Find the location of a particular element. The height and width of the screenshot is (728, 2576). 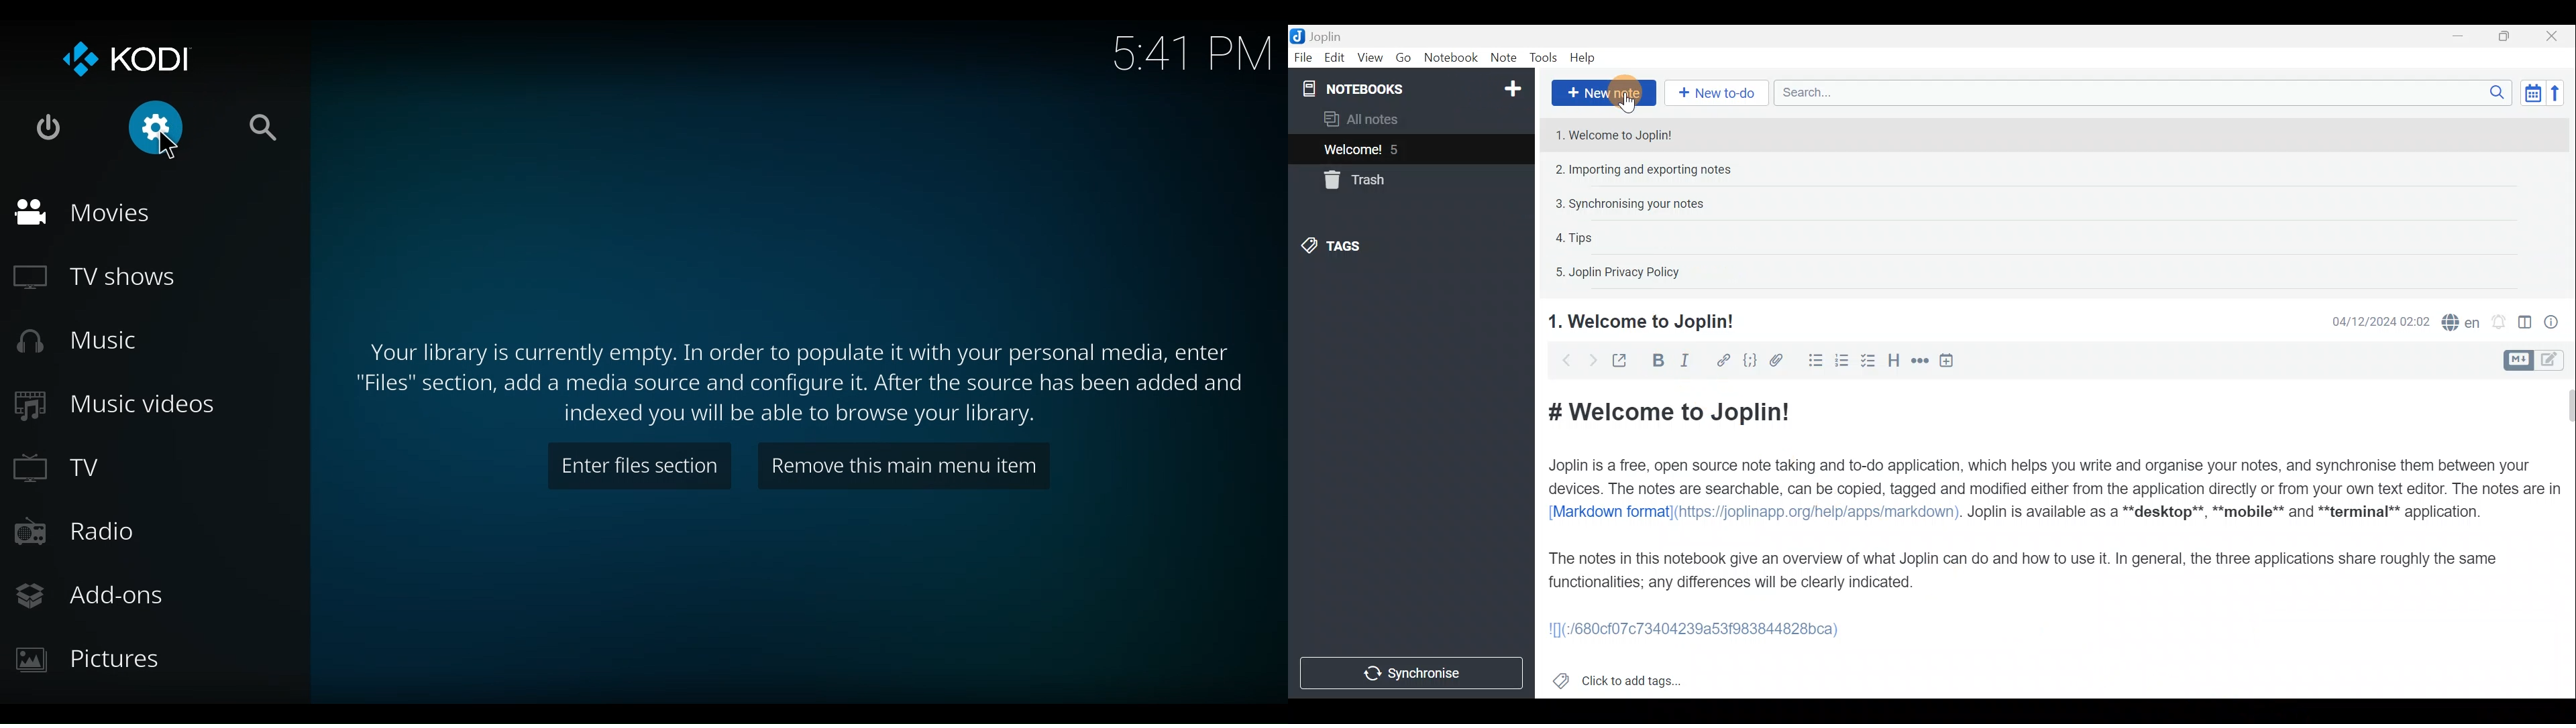

Synchronise is located at coordinates (1412, 672).